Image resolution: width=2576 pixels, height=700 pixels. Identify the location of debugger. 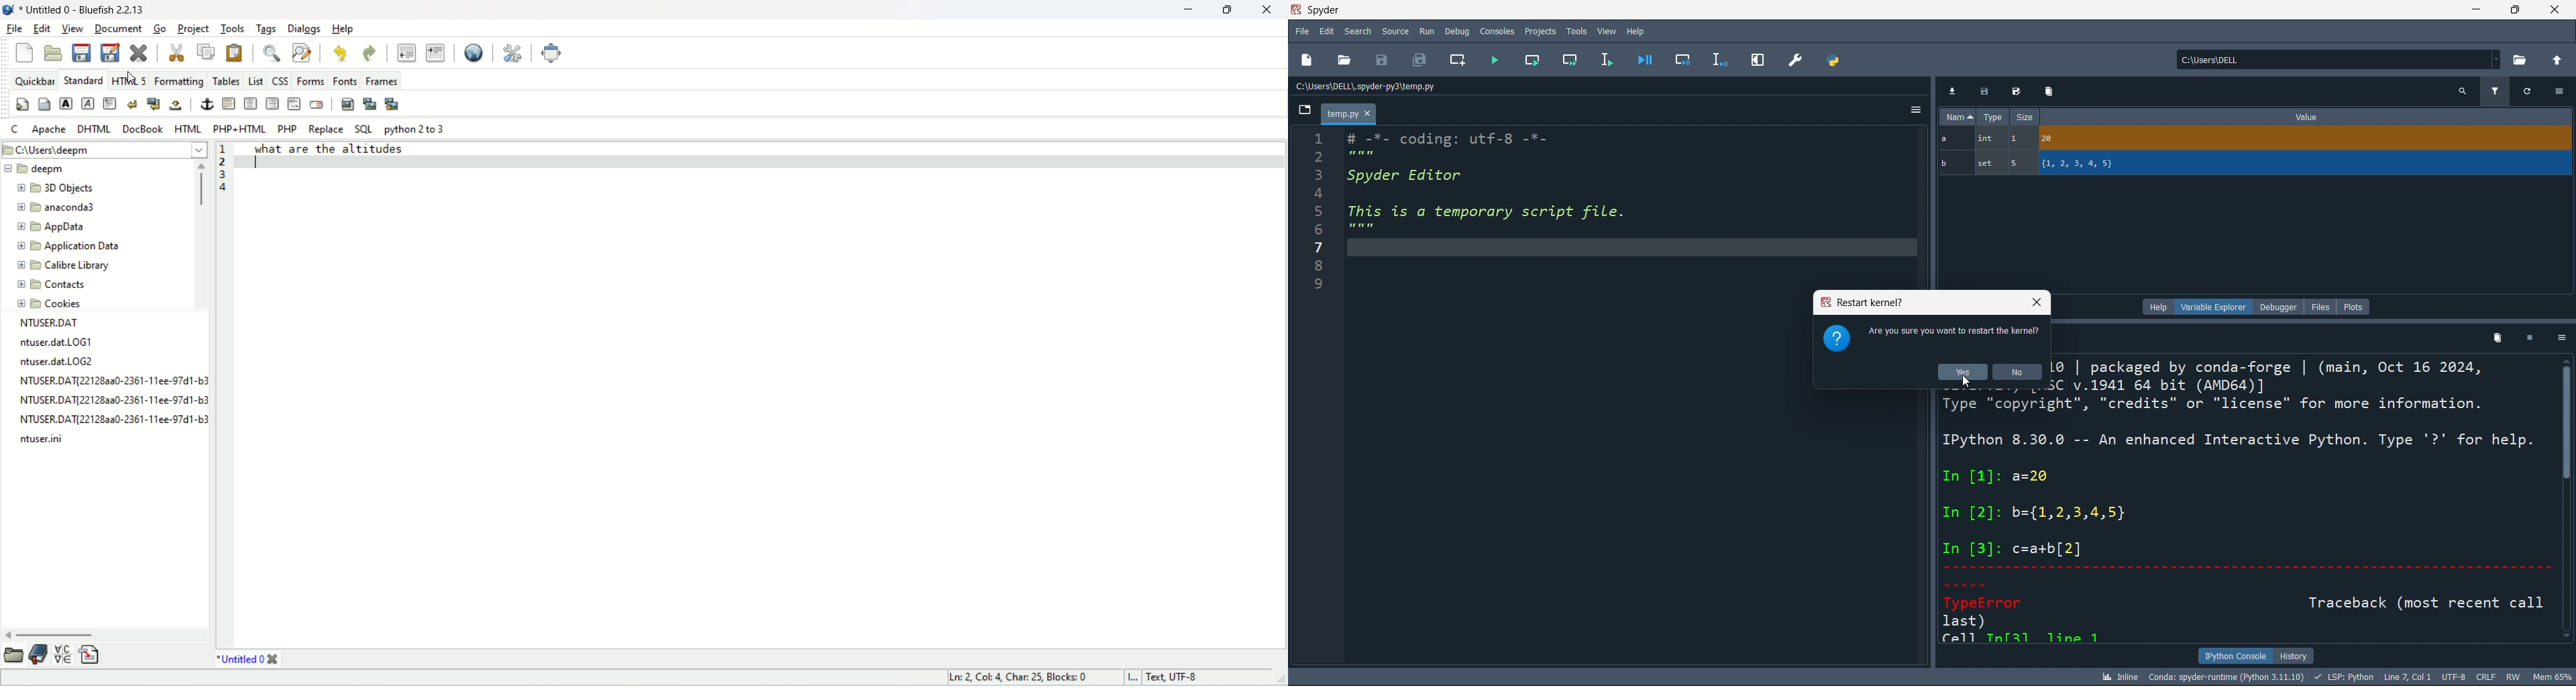
(2279, 307).